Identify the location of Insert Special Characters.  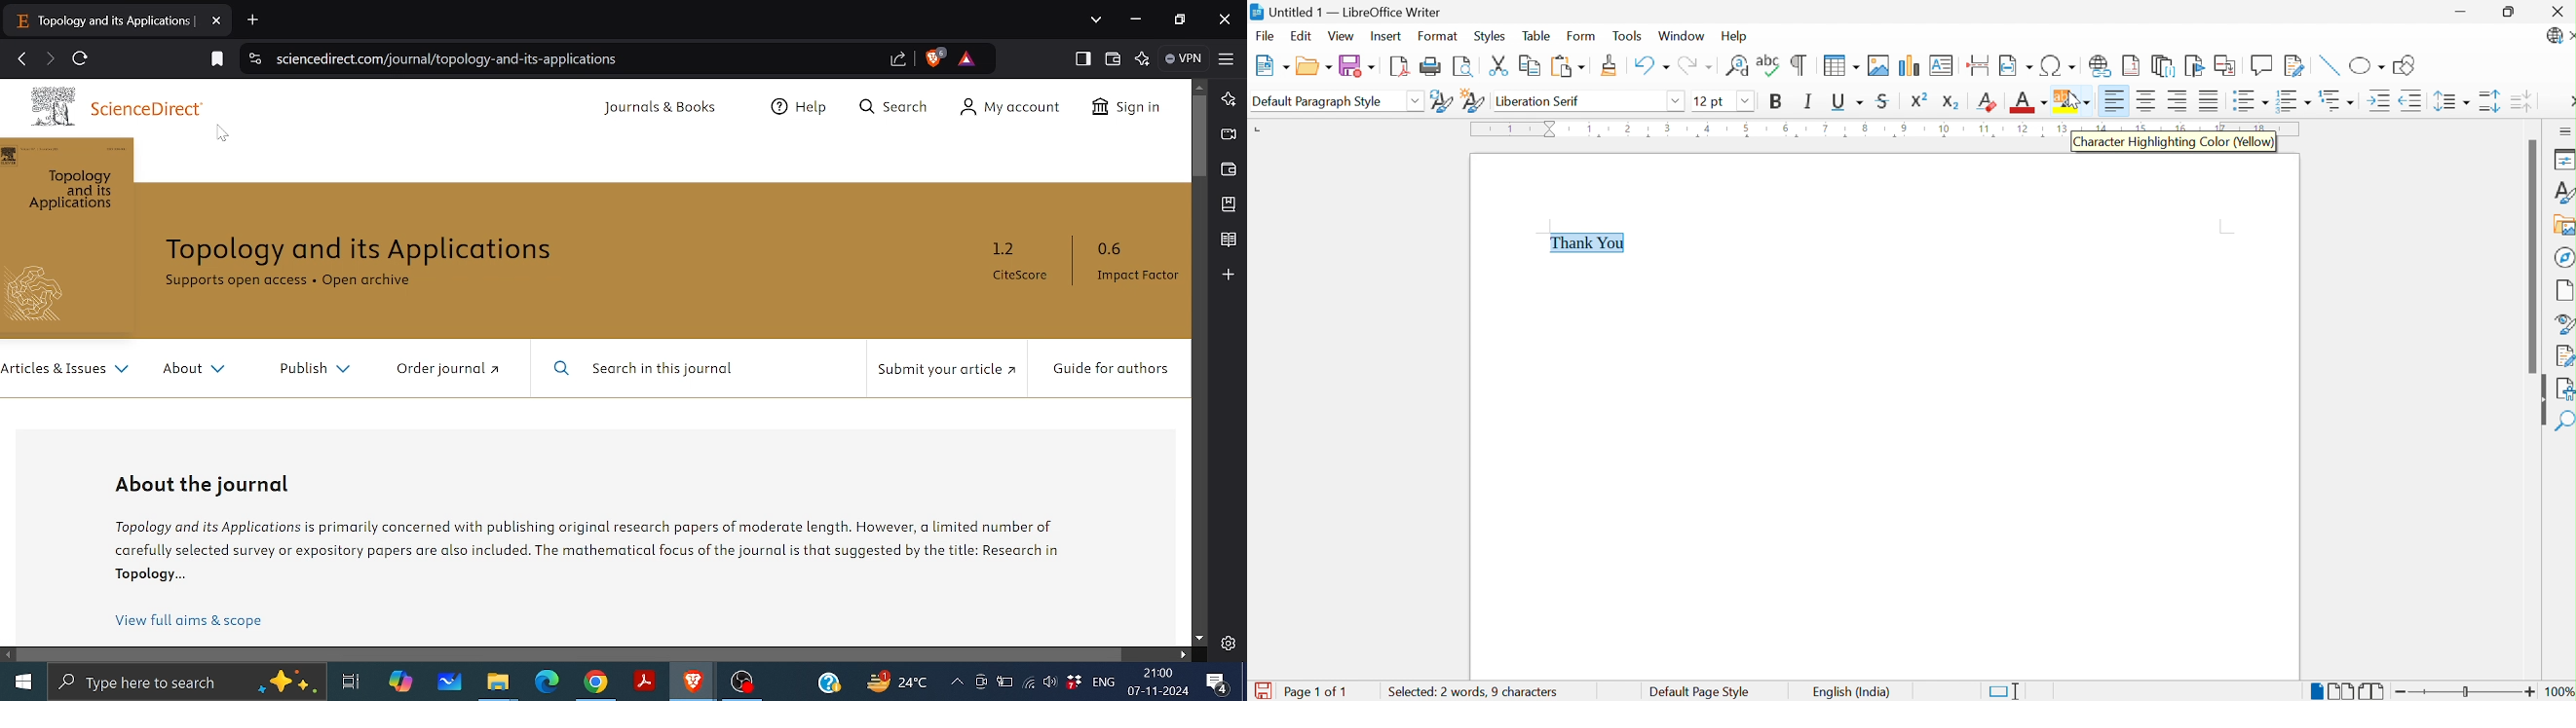
(2058, 65).